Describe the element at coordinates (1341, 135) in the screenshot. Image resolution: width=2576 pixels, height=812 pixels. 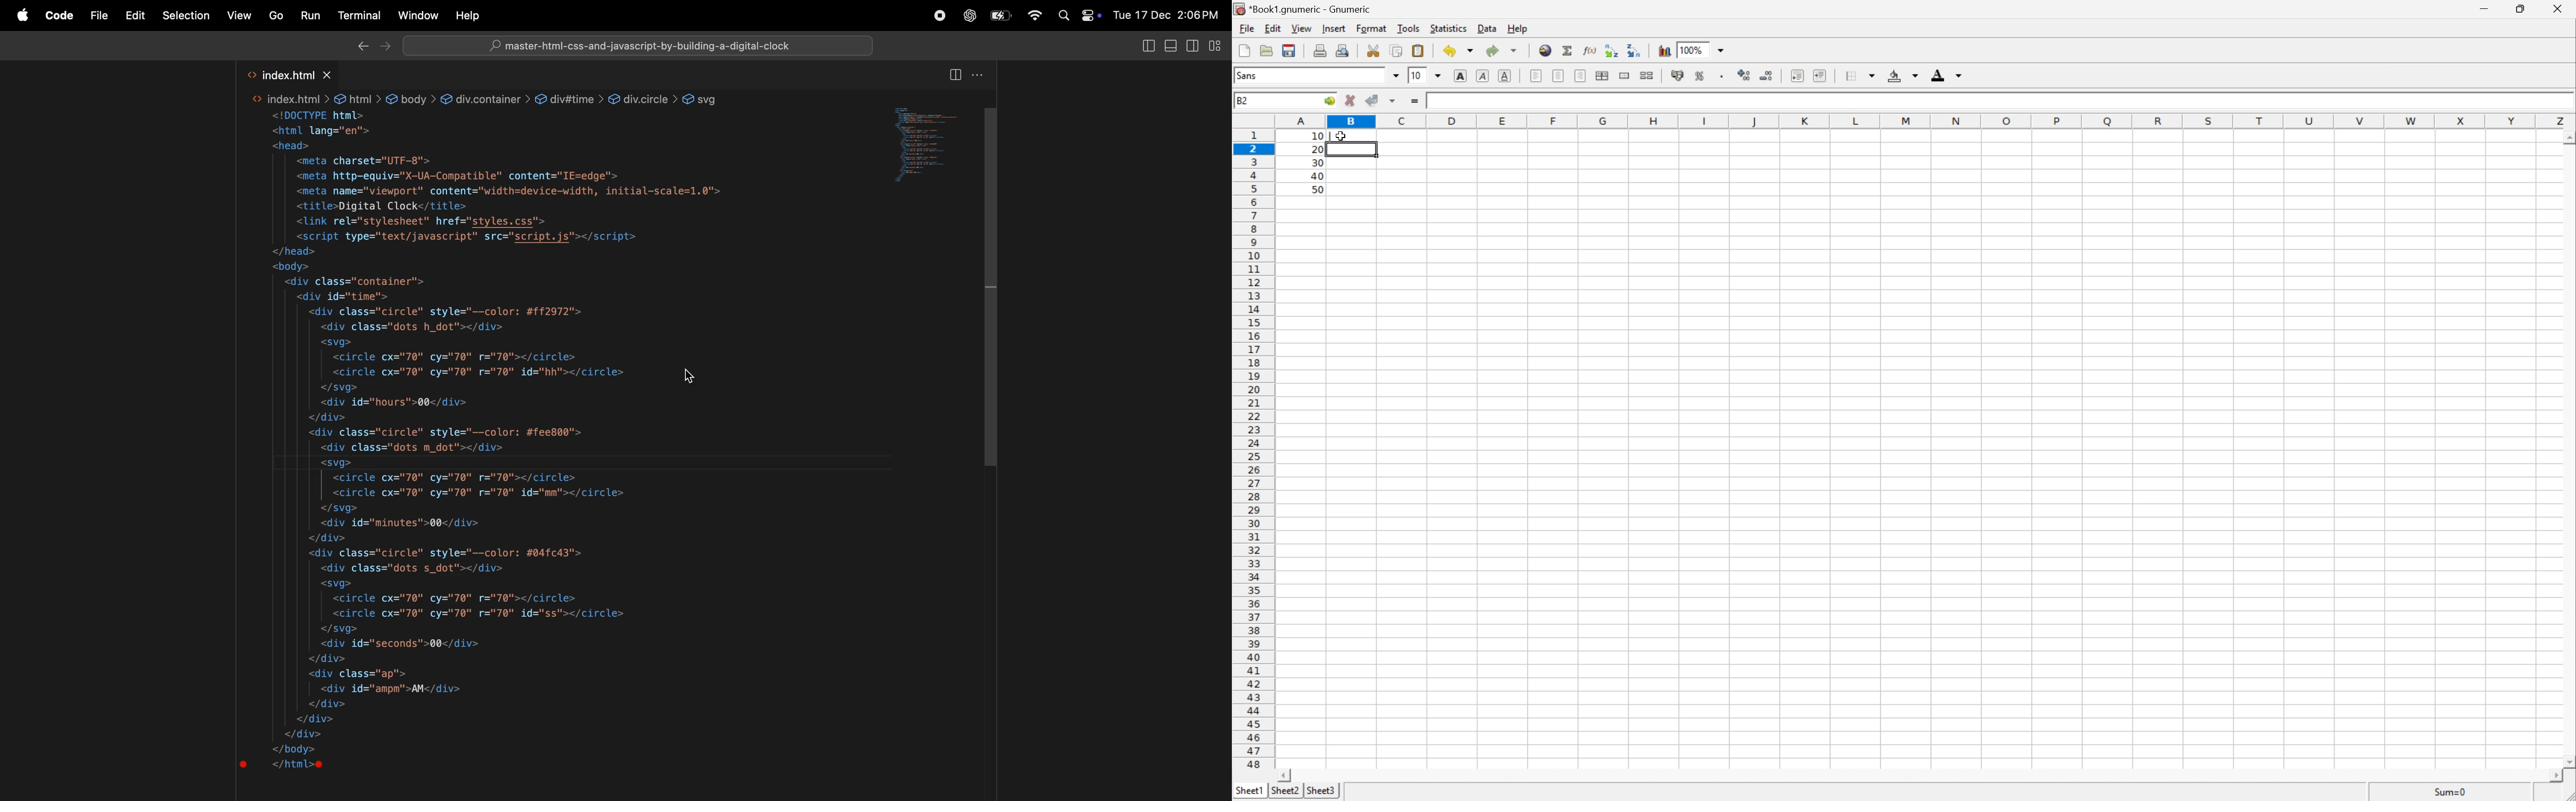
I see `Cursor` at that location.